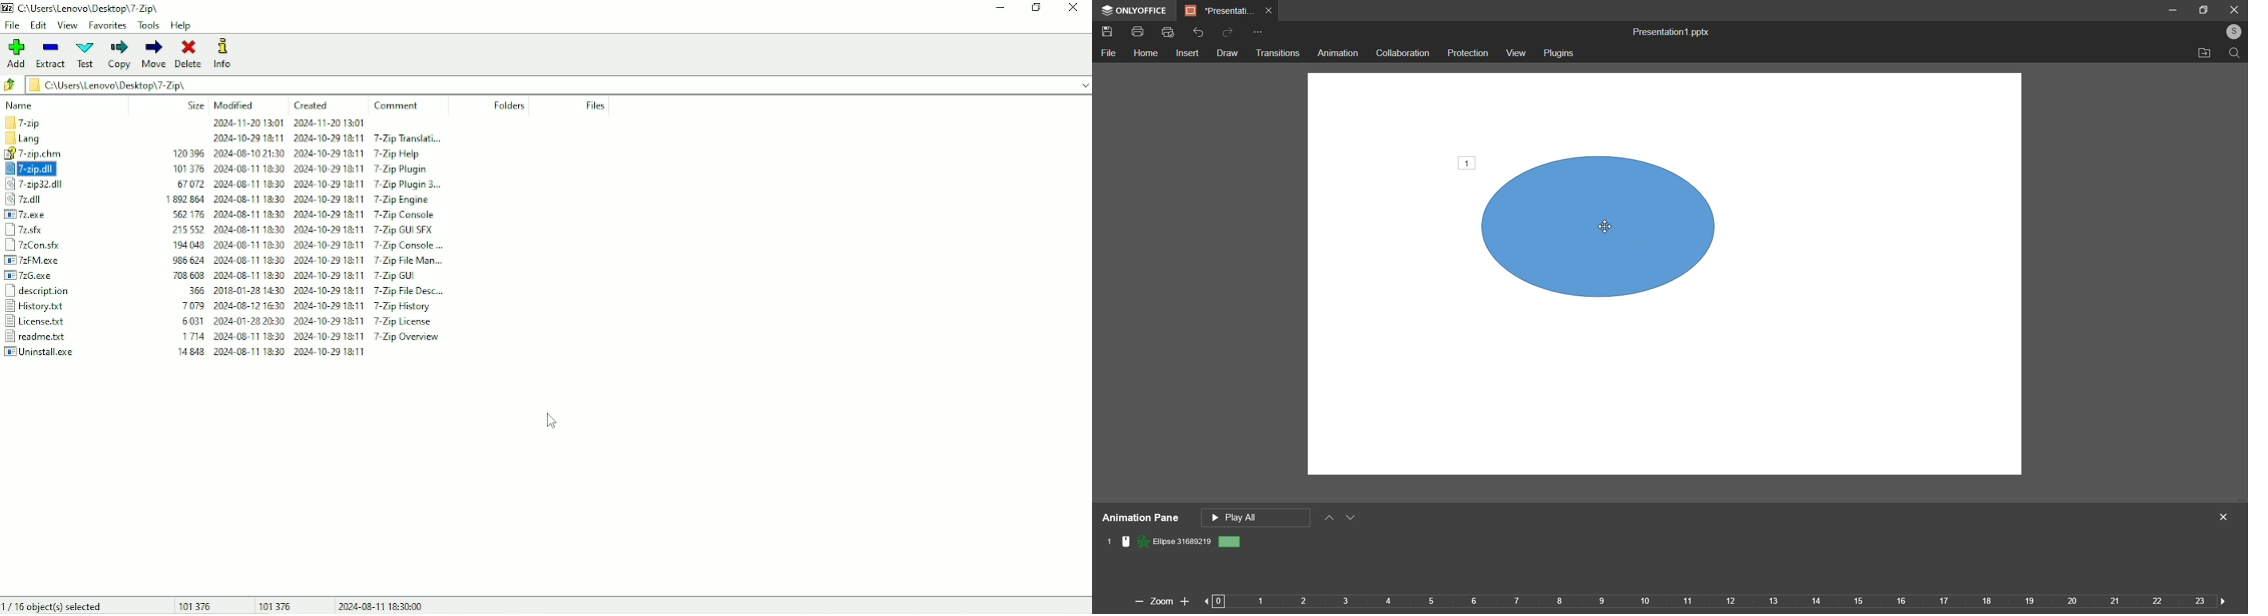  What do you see at coordinates (1135, 603) in the screenshot?
I see `zoom out` at bounding box center [1135, 603].